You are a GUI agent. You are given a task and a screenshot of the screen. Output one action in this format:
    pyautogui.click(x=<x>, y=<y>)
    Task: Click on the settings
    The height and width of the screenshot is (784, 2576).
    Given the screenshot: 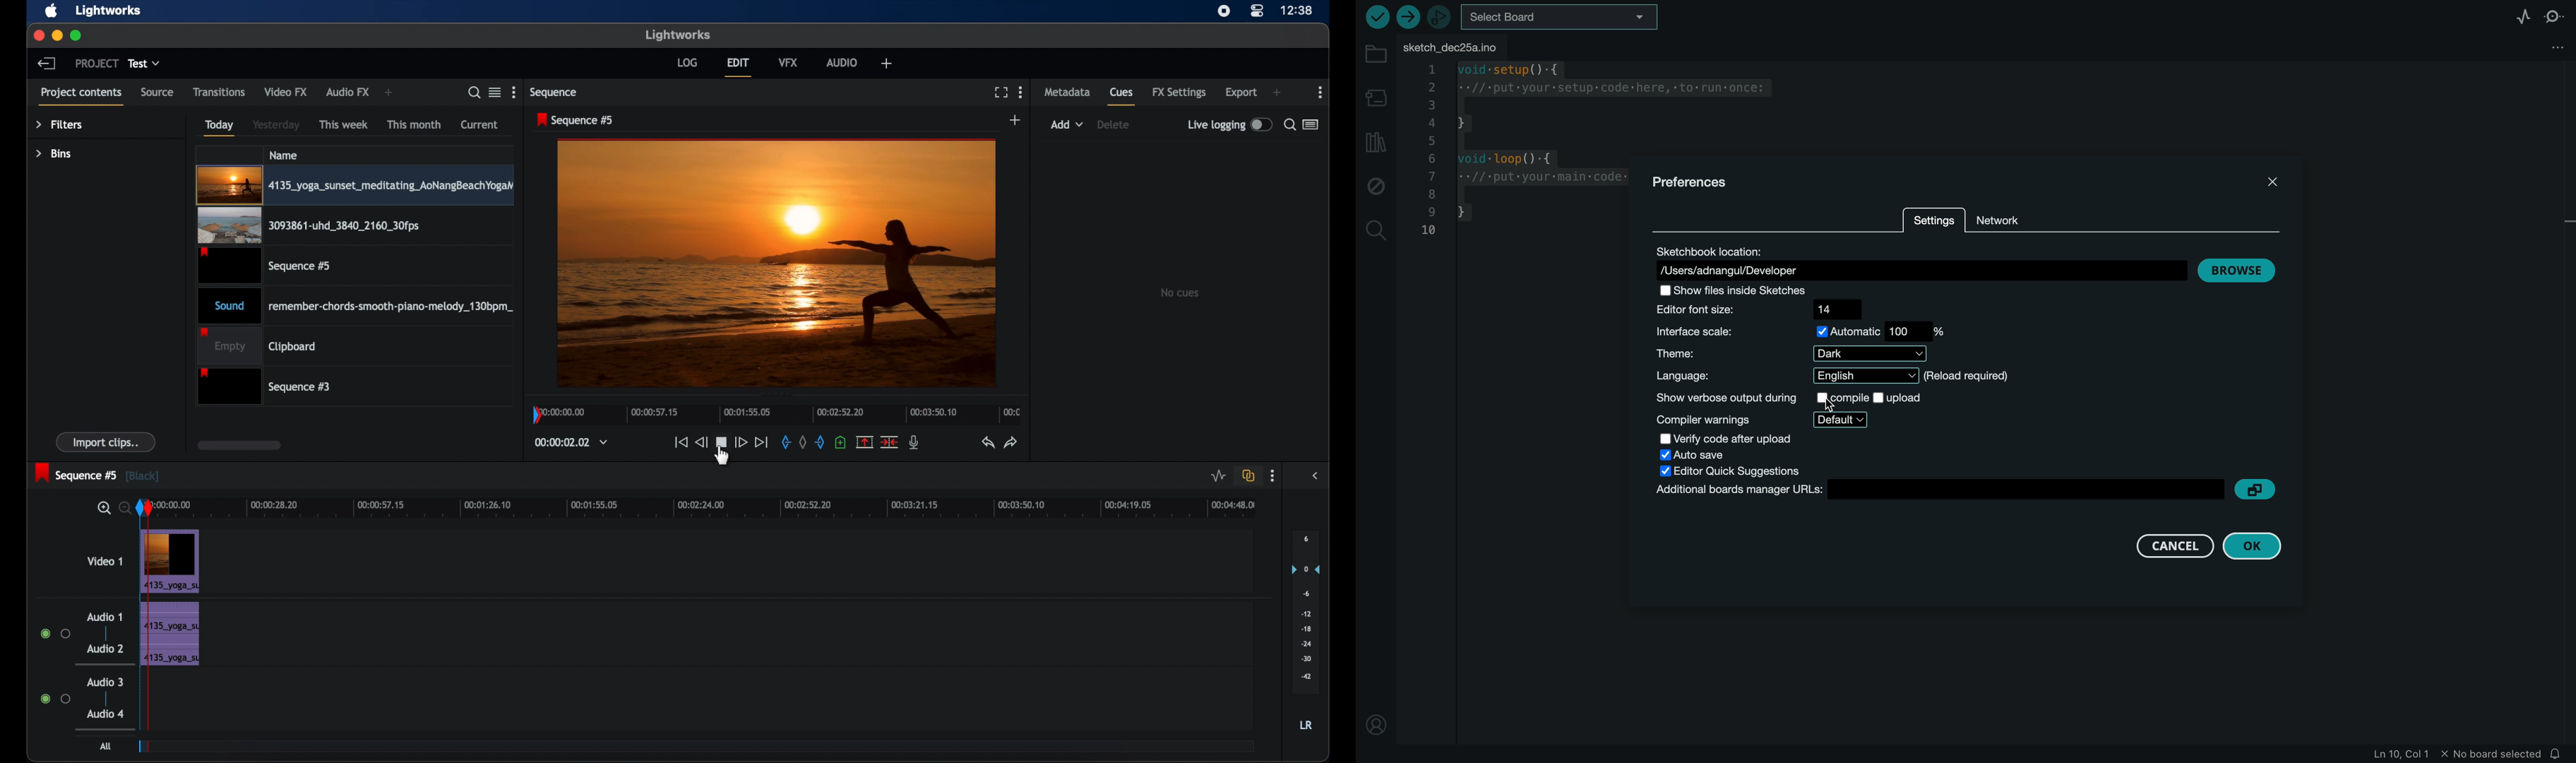 What is the action you would take?
    pyautogui.click(x=1933, y=221)
    